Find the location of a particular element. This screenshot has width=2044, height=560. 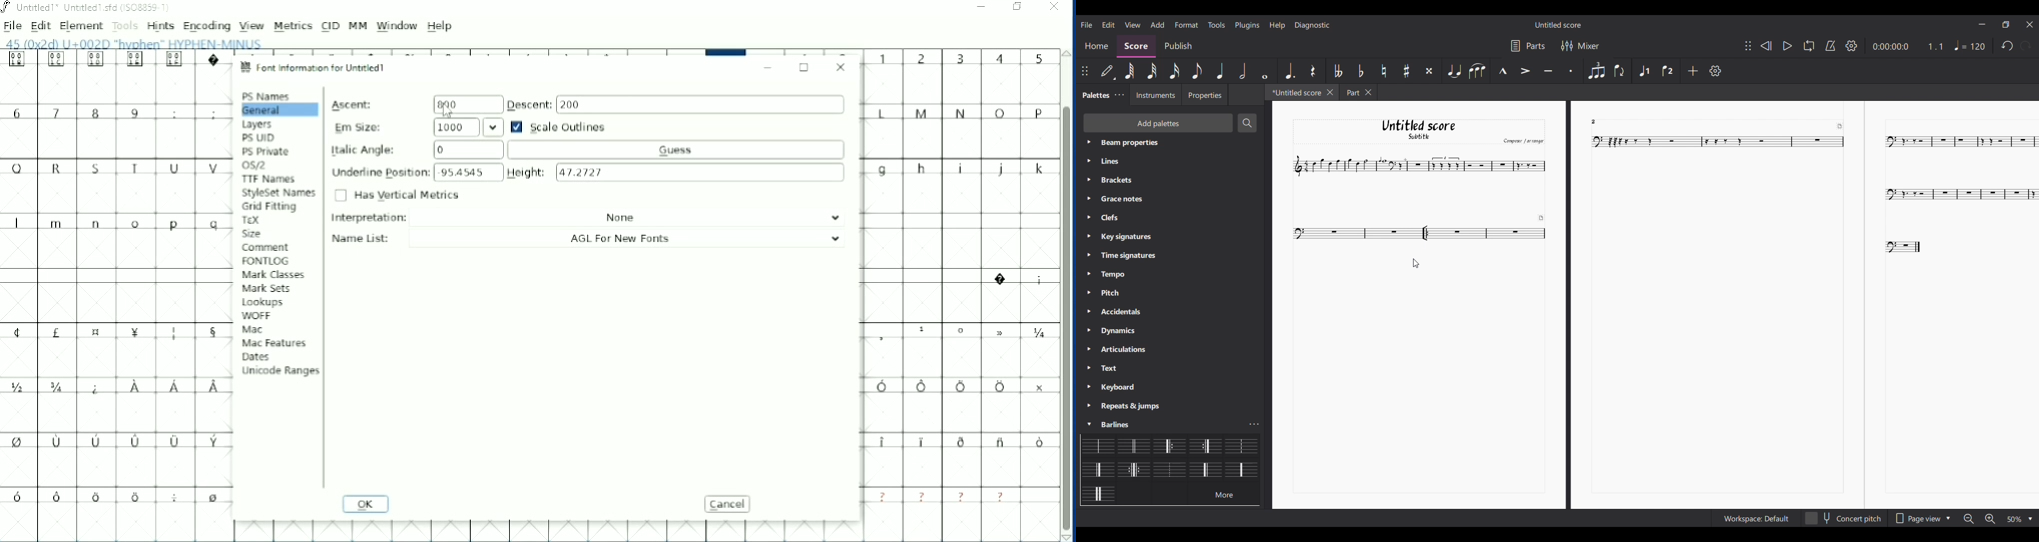

Staccato is located at coordinates (1571, 71).